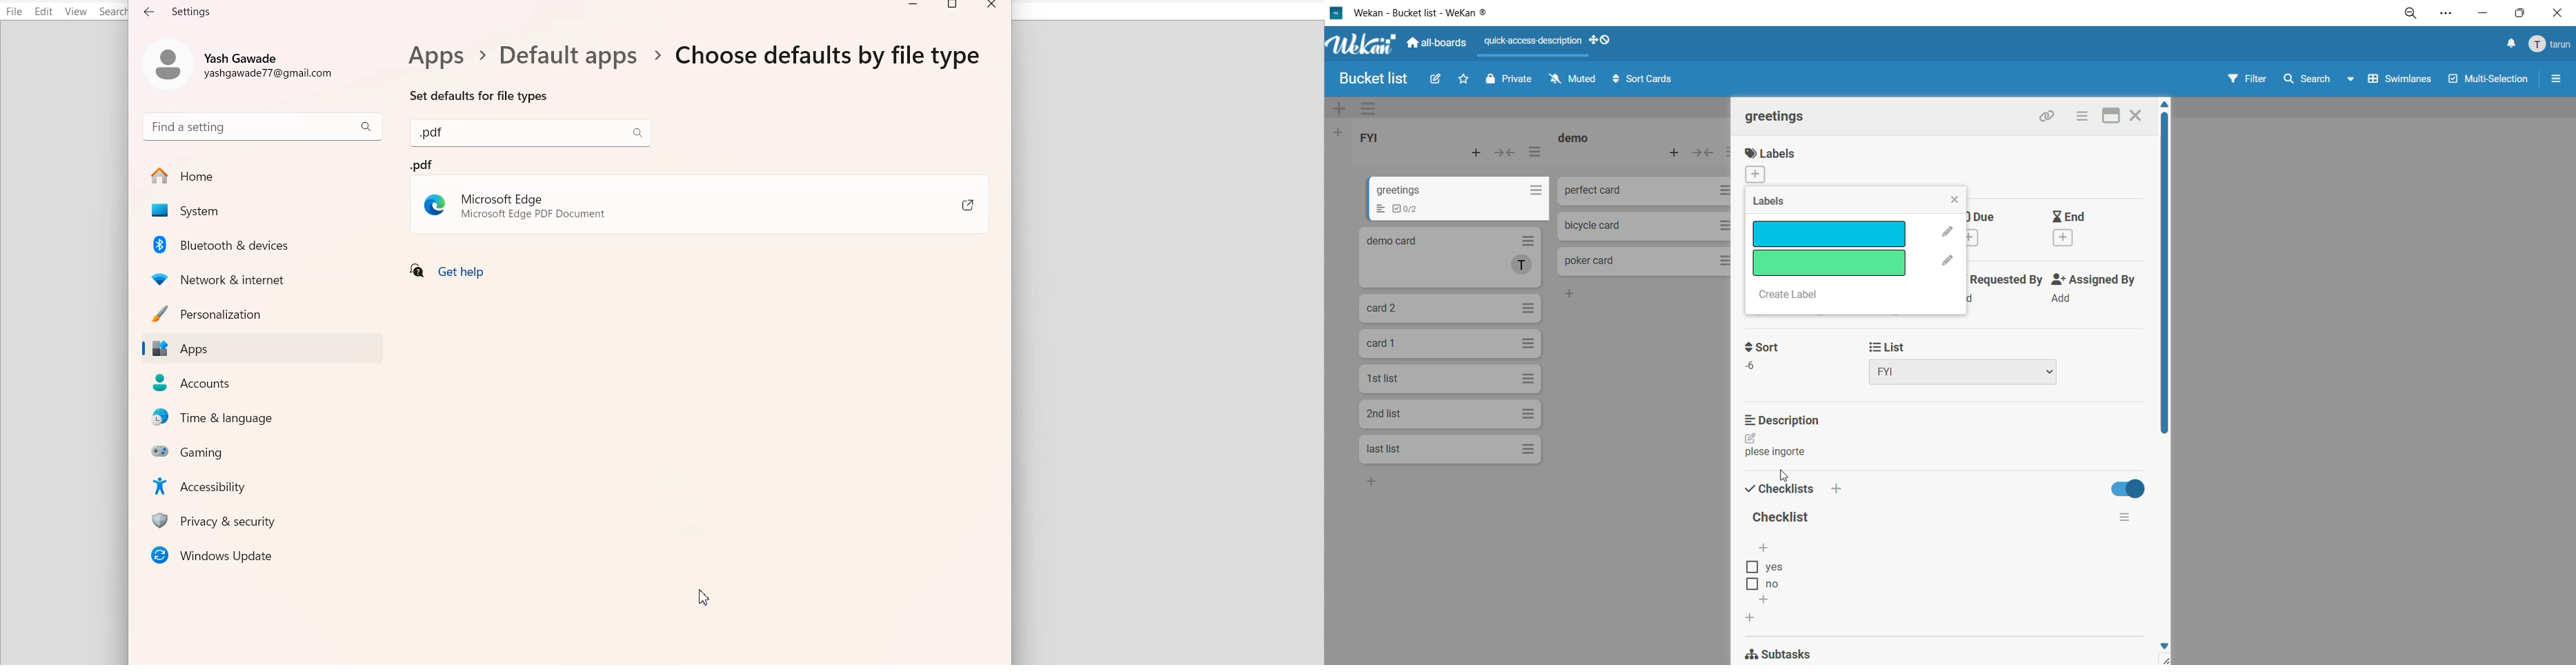 Image resolution: width=2576 pixels, height=672 pixels. Describe the element at coordinates (266, 450) in the screenshot. I see `Gaming` at that location.